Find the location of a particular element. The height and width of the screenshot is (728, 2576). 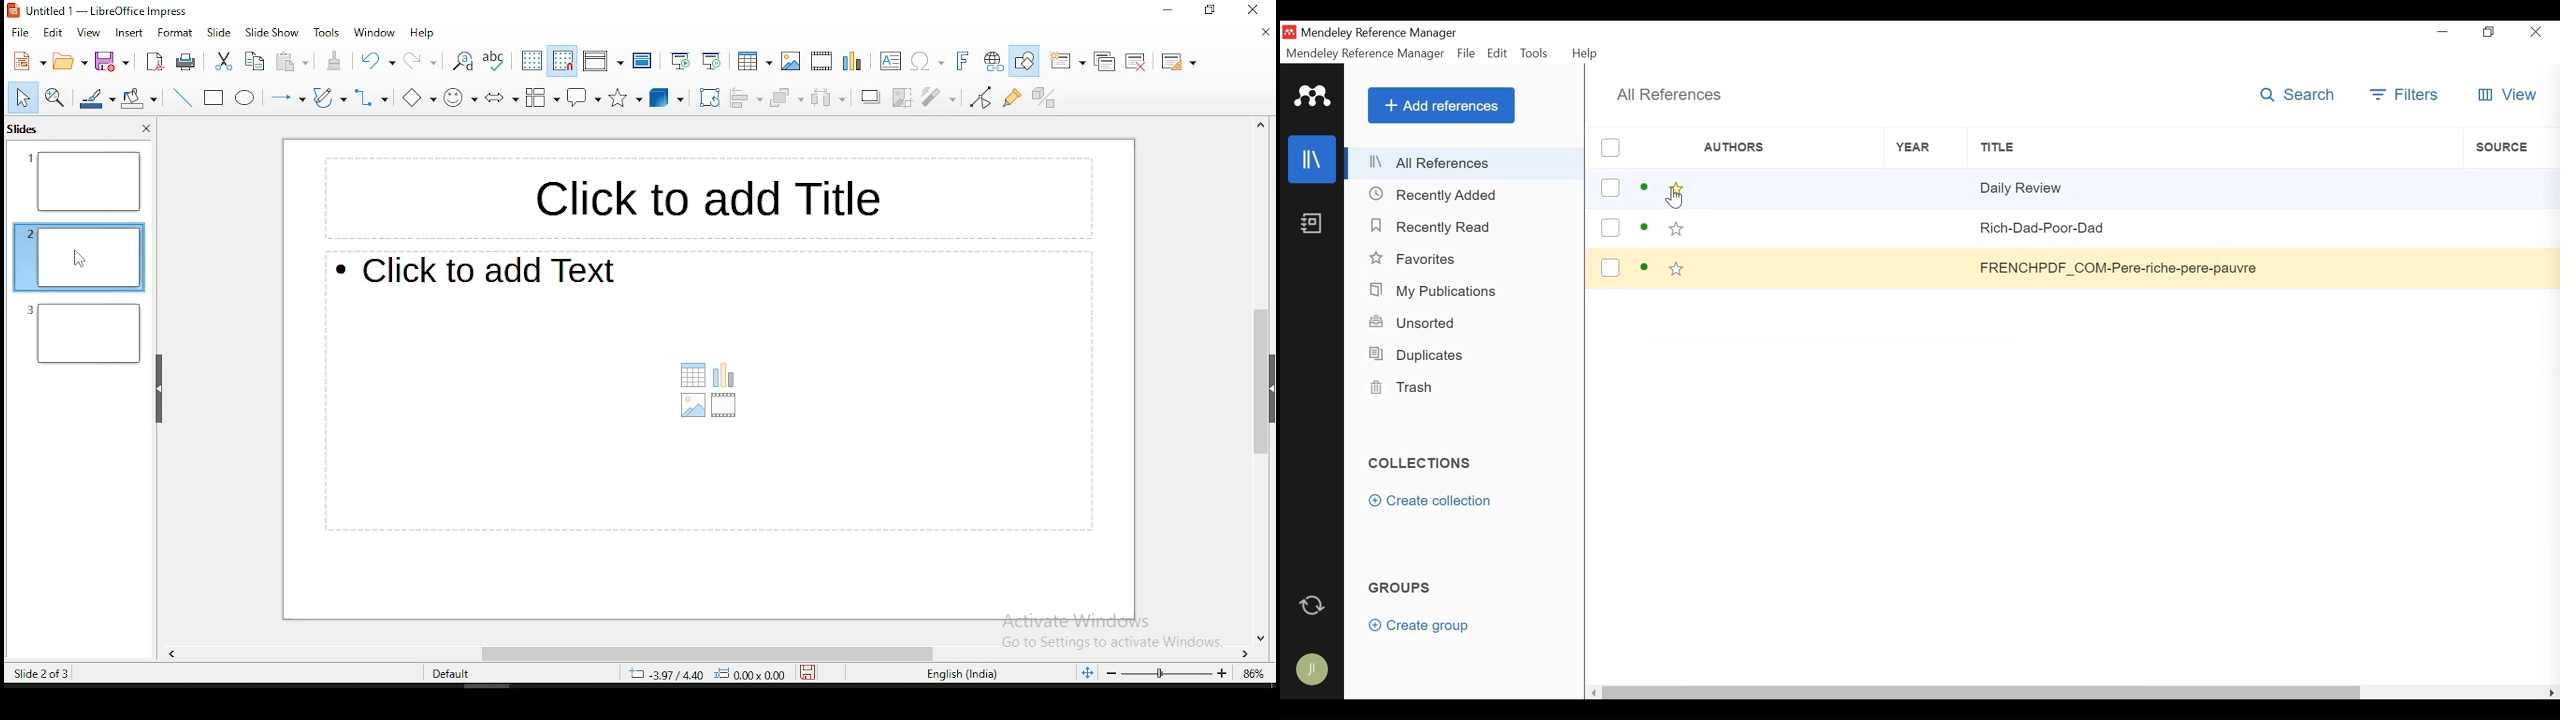

Help is located at coordinates (1583, 52).